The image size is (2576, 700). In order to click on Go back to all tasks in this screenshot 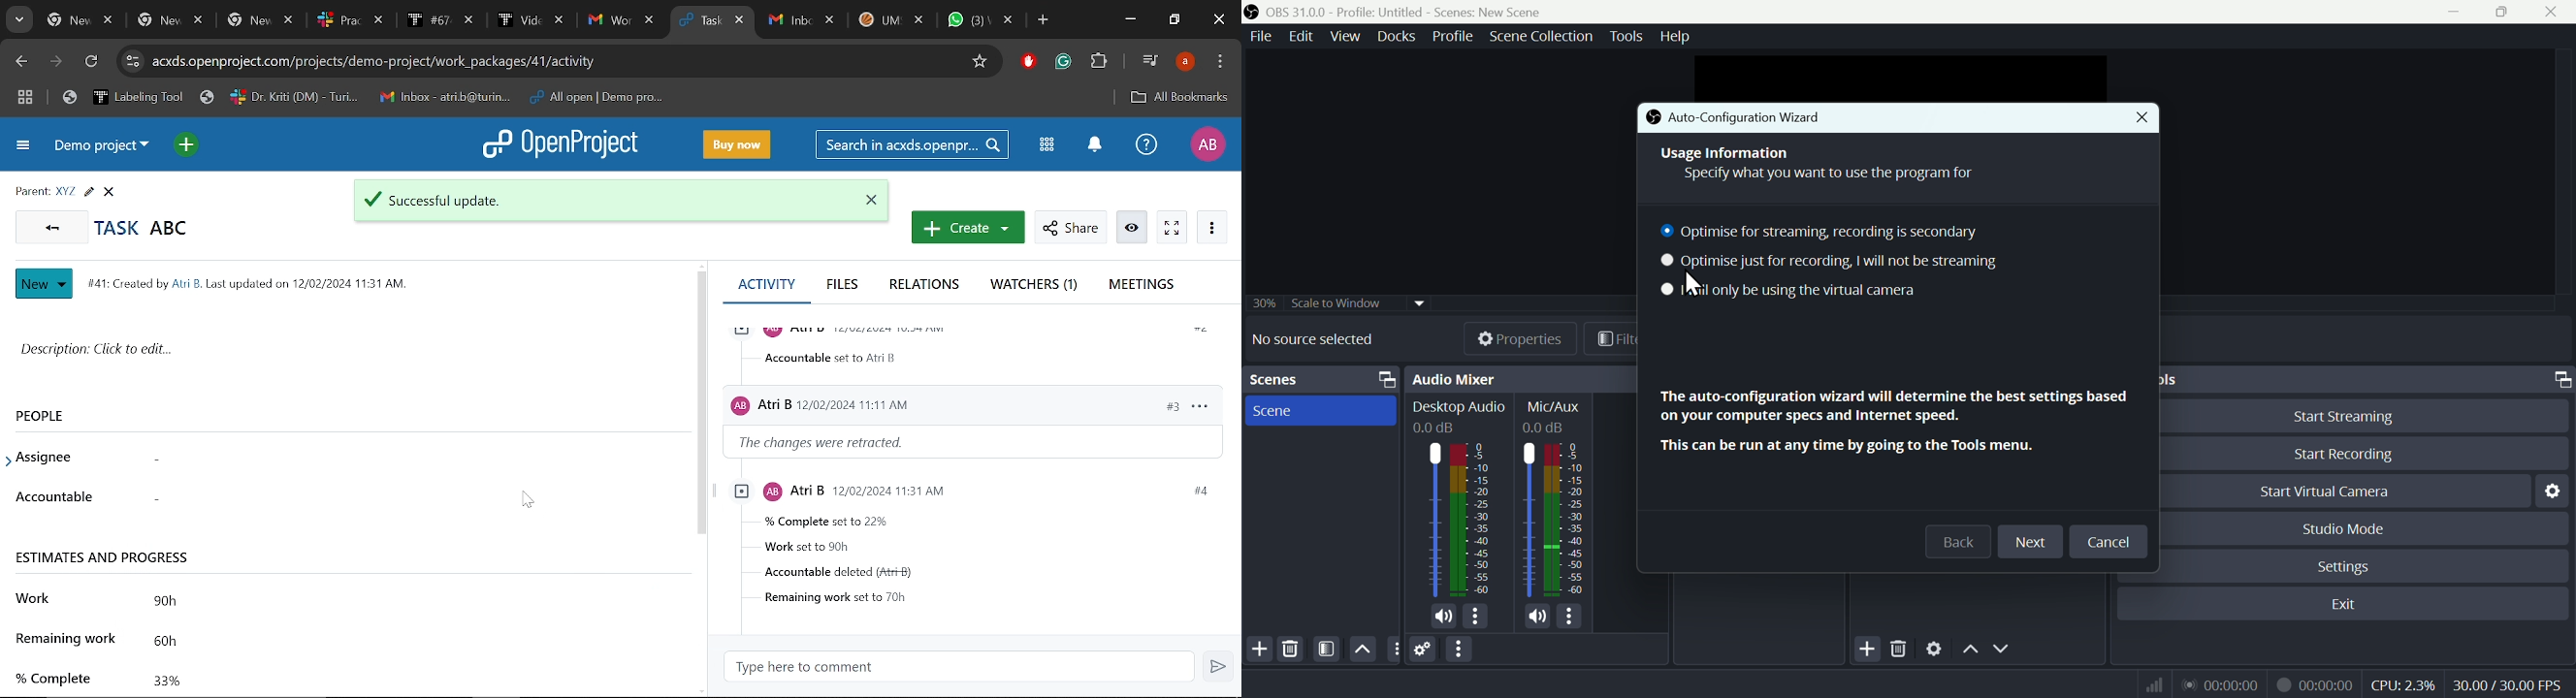, I will do `click(52, 228)`.